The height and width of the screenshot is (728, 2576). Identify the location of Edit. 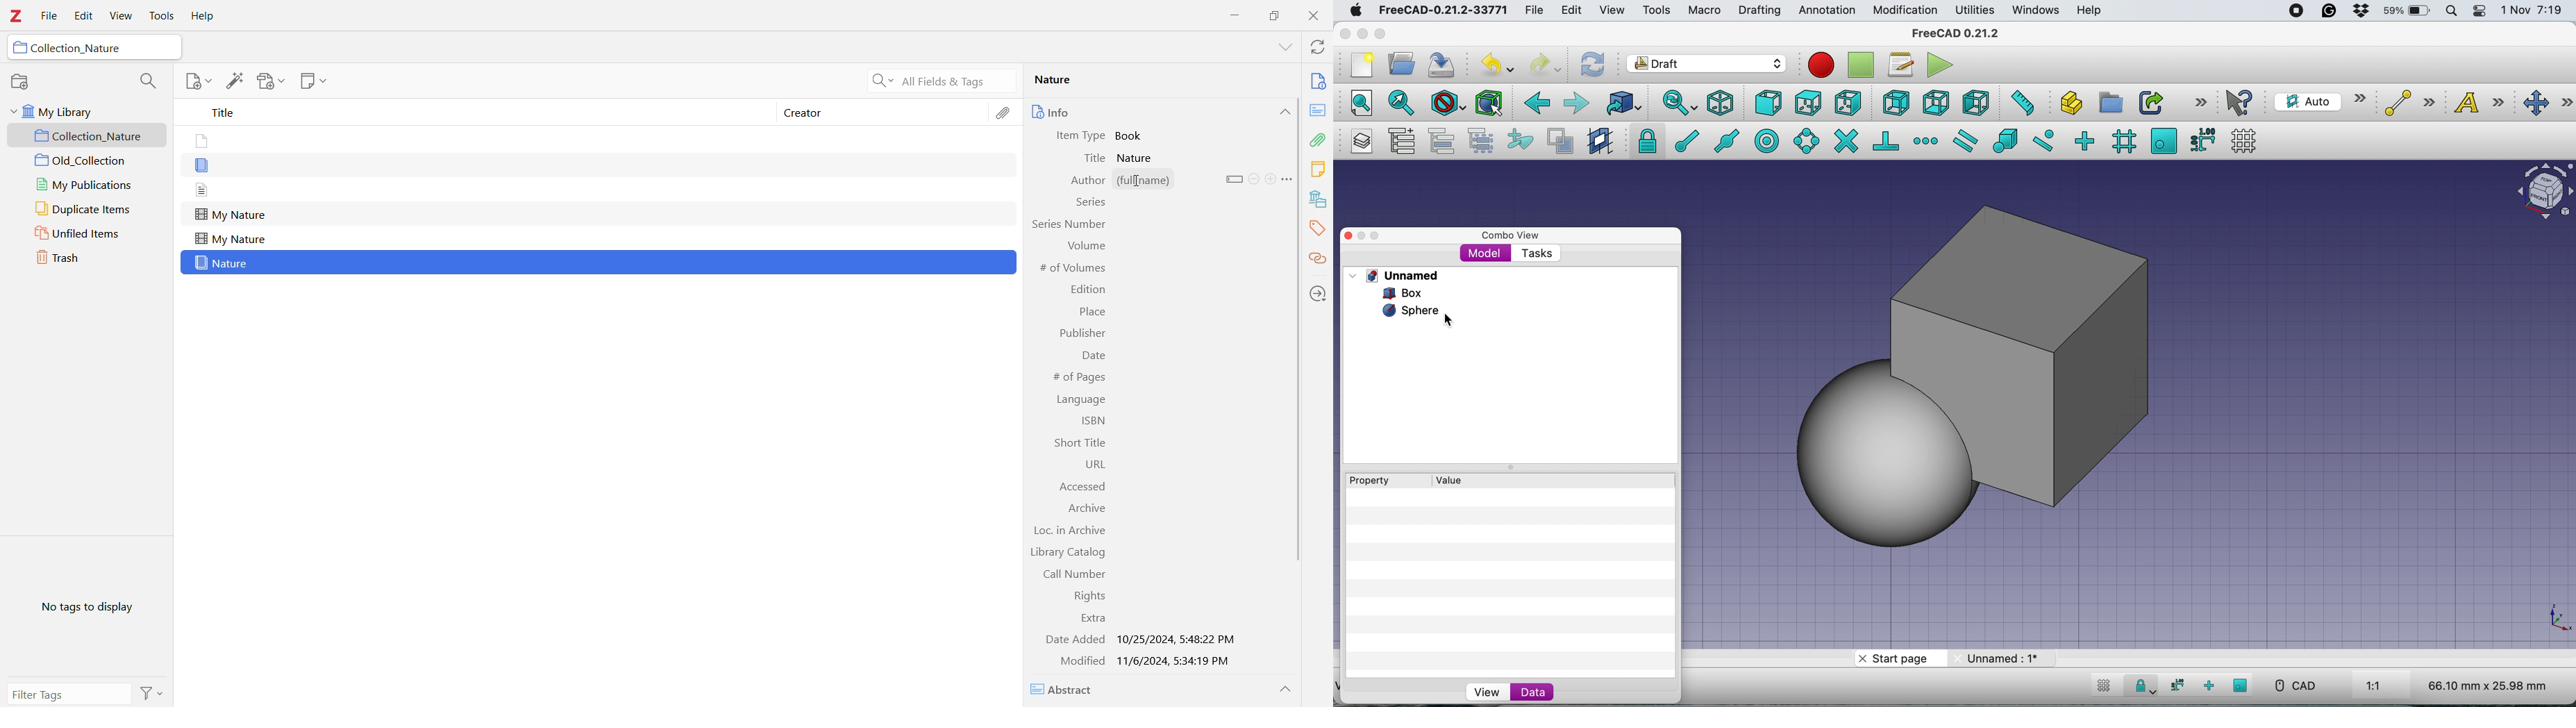
(81, 17).